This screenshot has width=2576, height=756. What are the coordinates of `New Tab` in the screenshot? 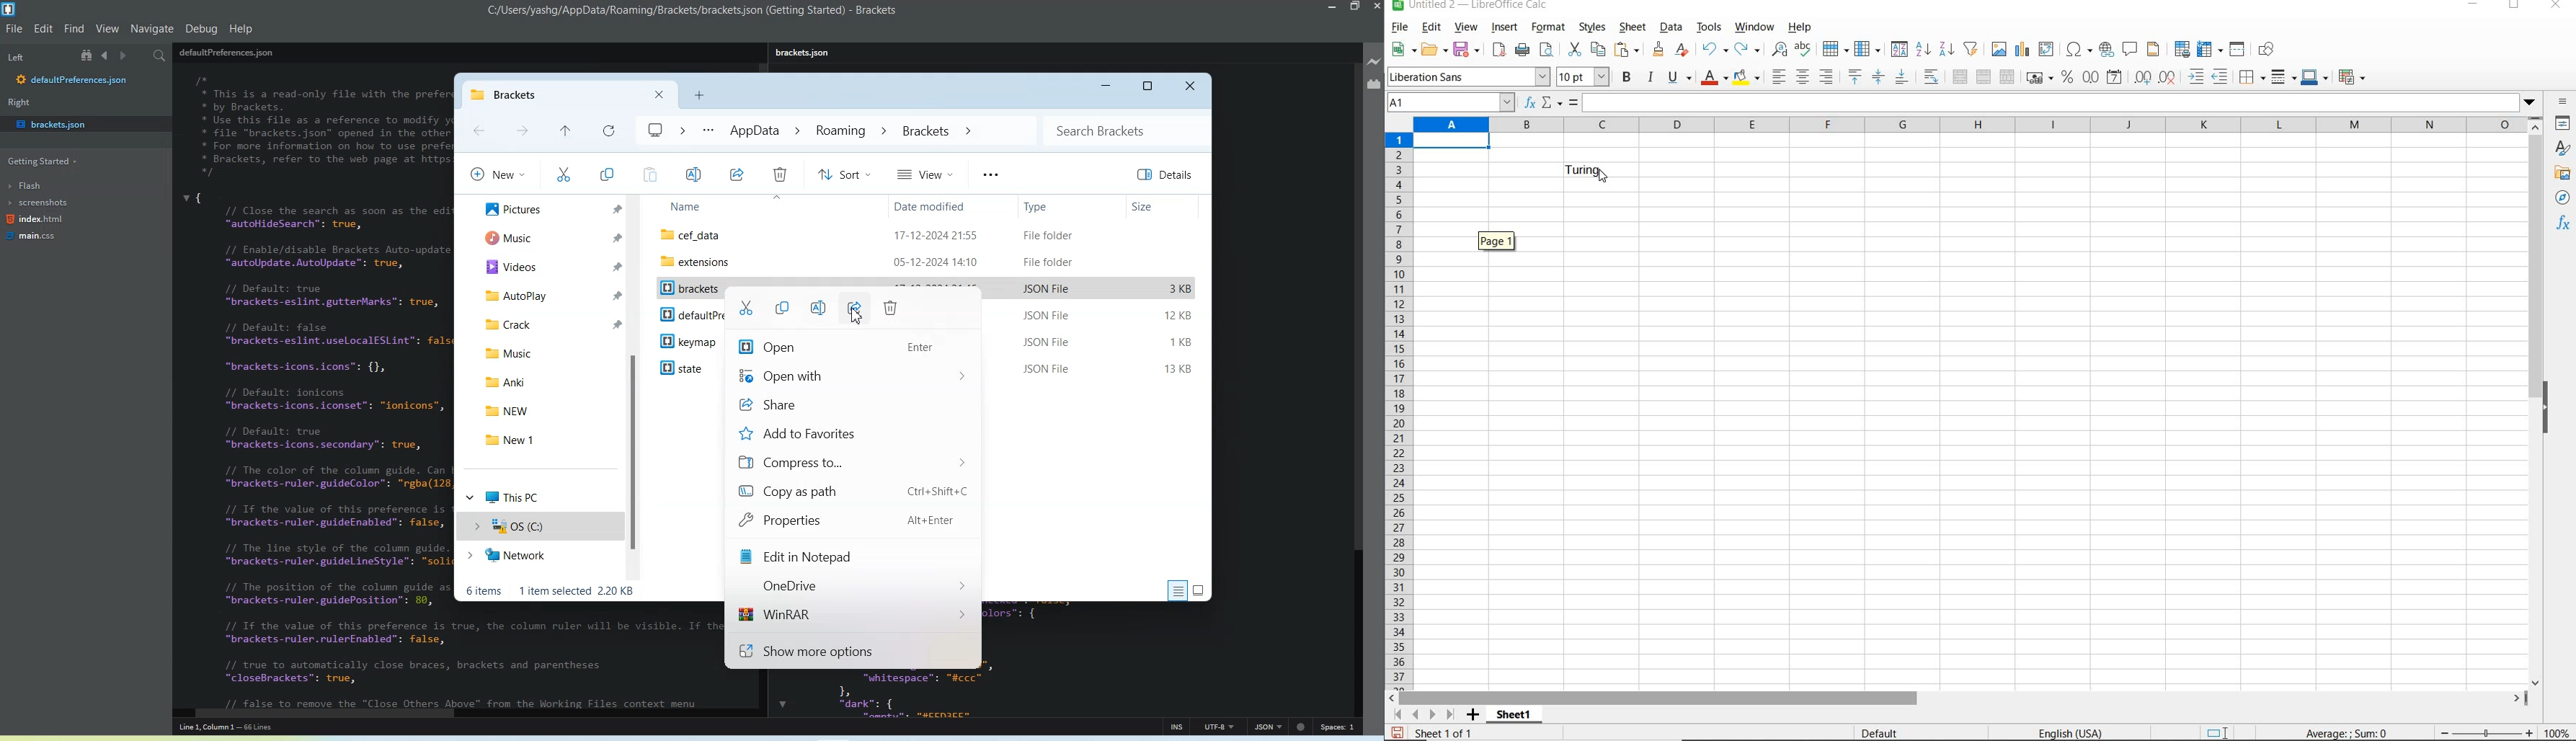 It's located at (699, 95).